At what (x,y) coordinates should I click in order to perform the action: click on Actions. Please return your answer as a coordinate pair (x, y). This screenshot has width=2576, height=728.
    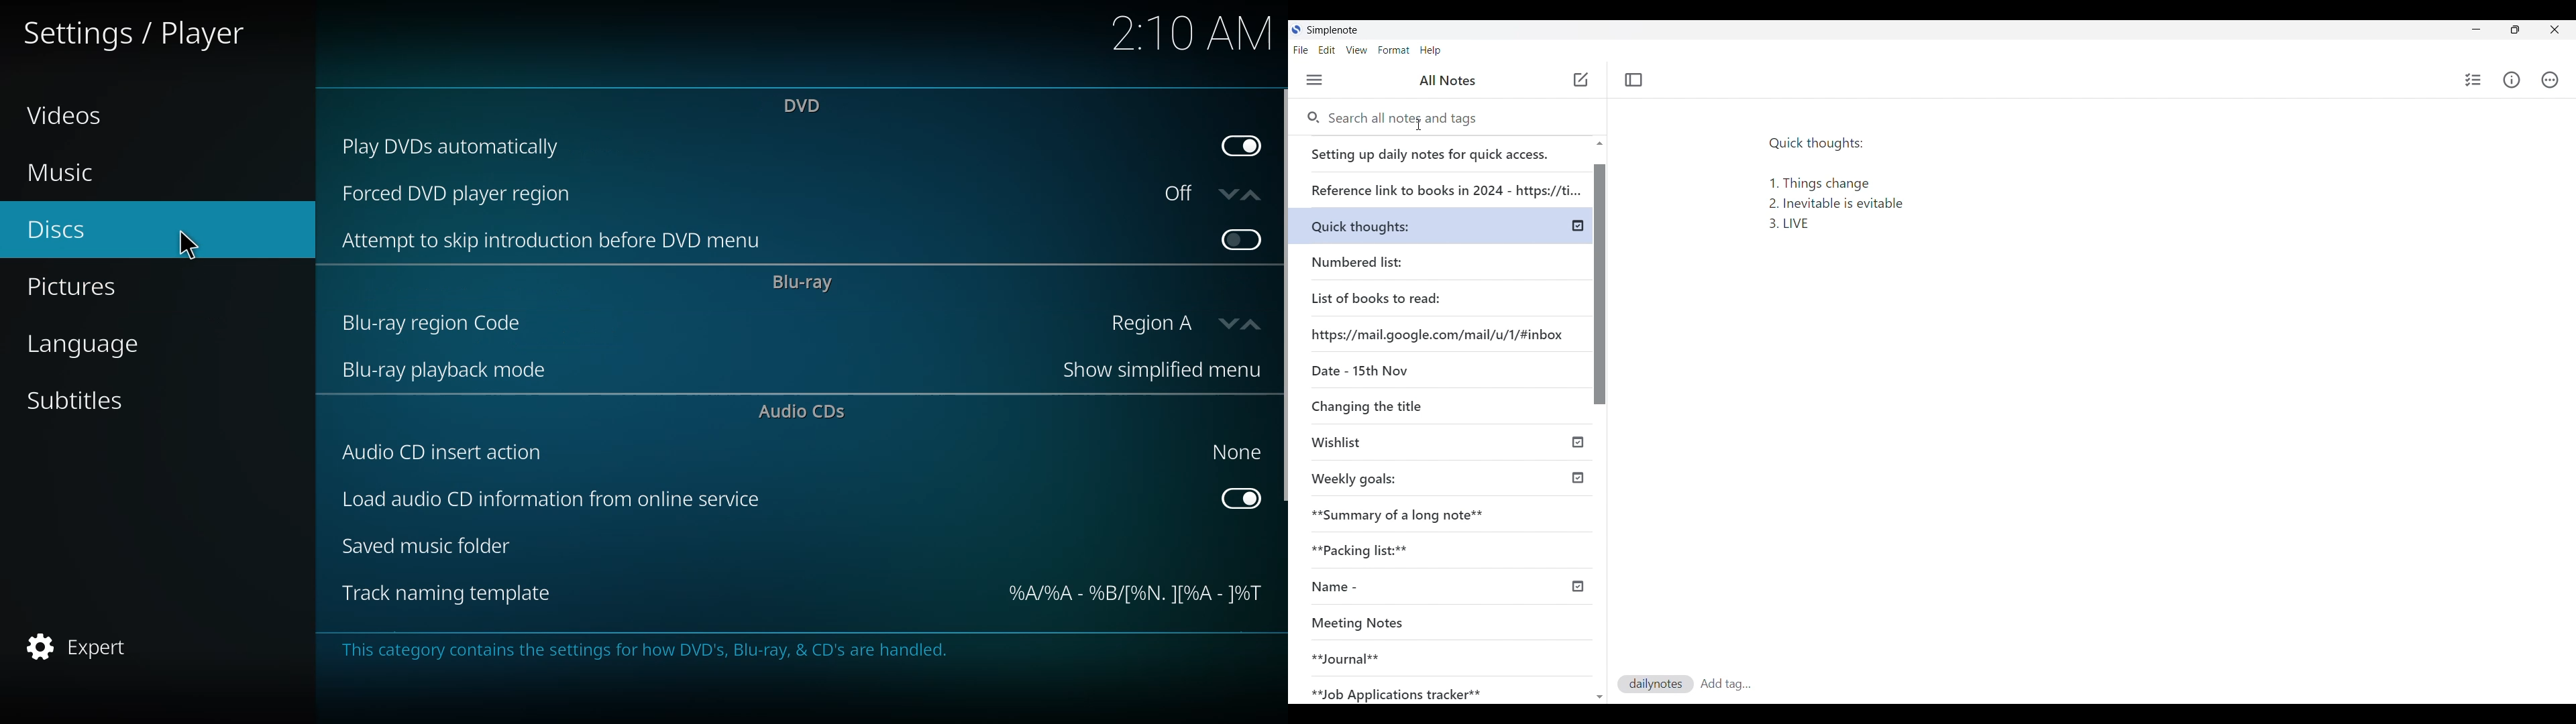
    Looking at the image, I should click on (2548, 79).